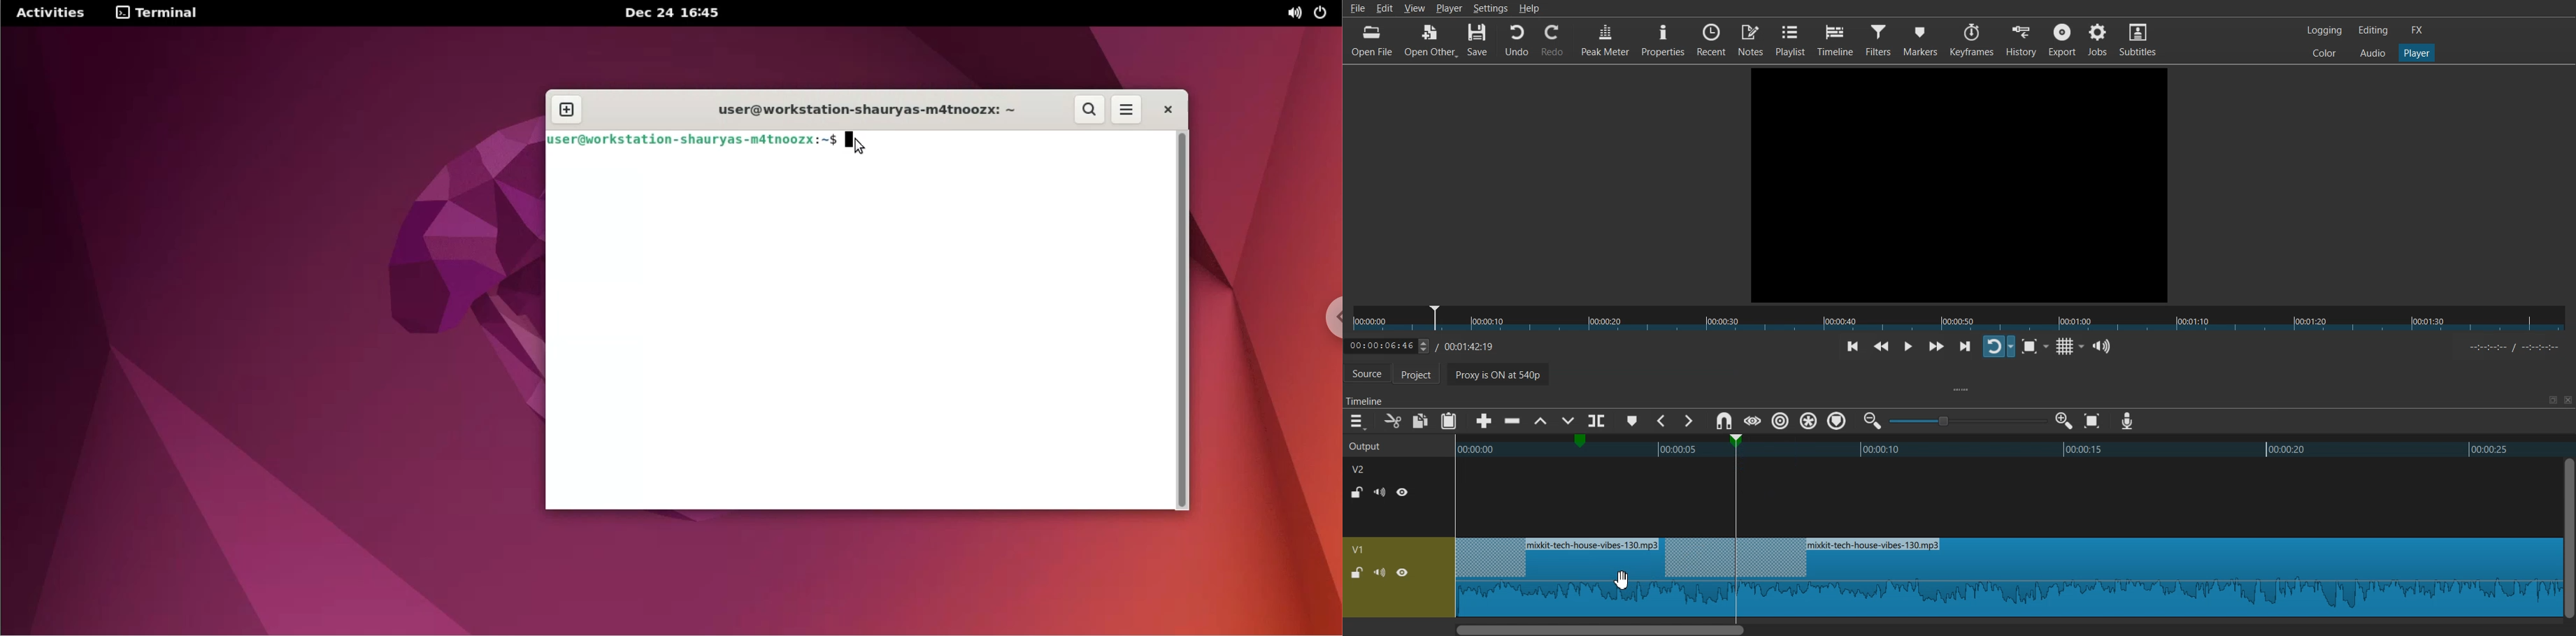 This screenshot has width=2576, height=644. What do you see at coordinates (1357, 421) in the screenshot?
I see `Hamburger menu` at bounding box center [1357, 421].